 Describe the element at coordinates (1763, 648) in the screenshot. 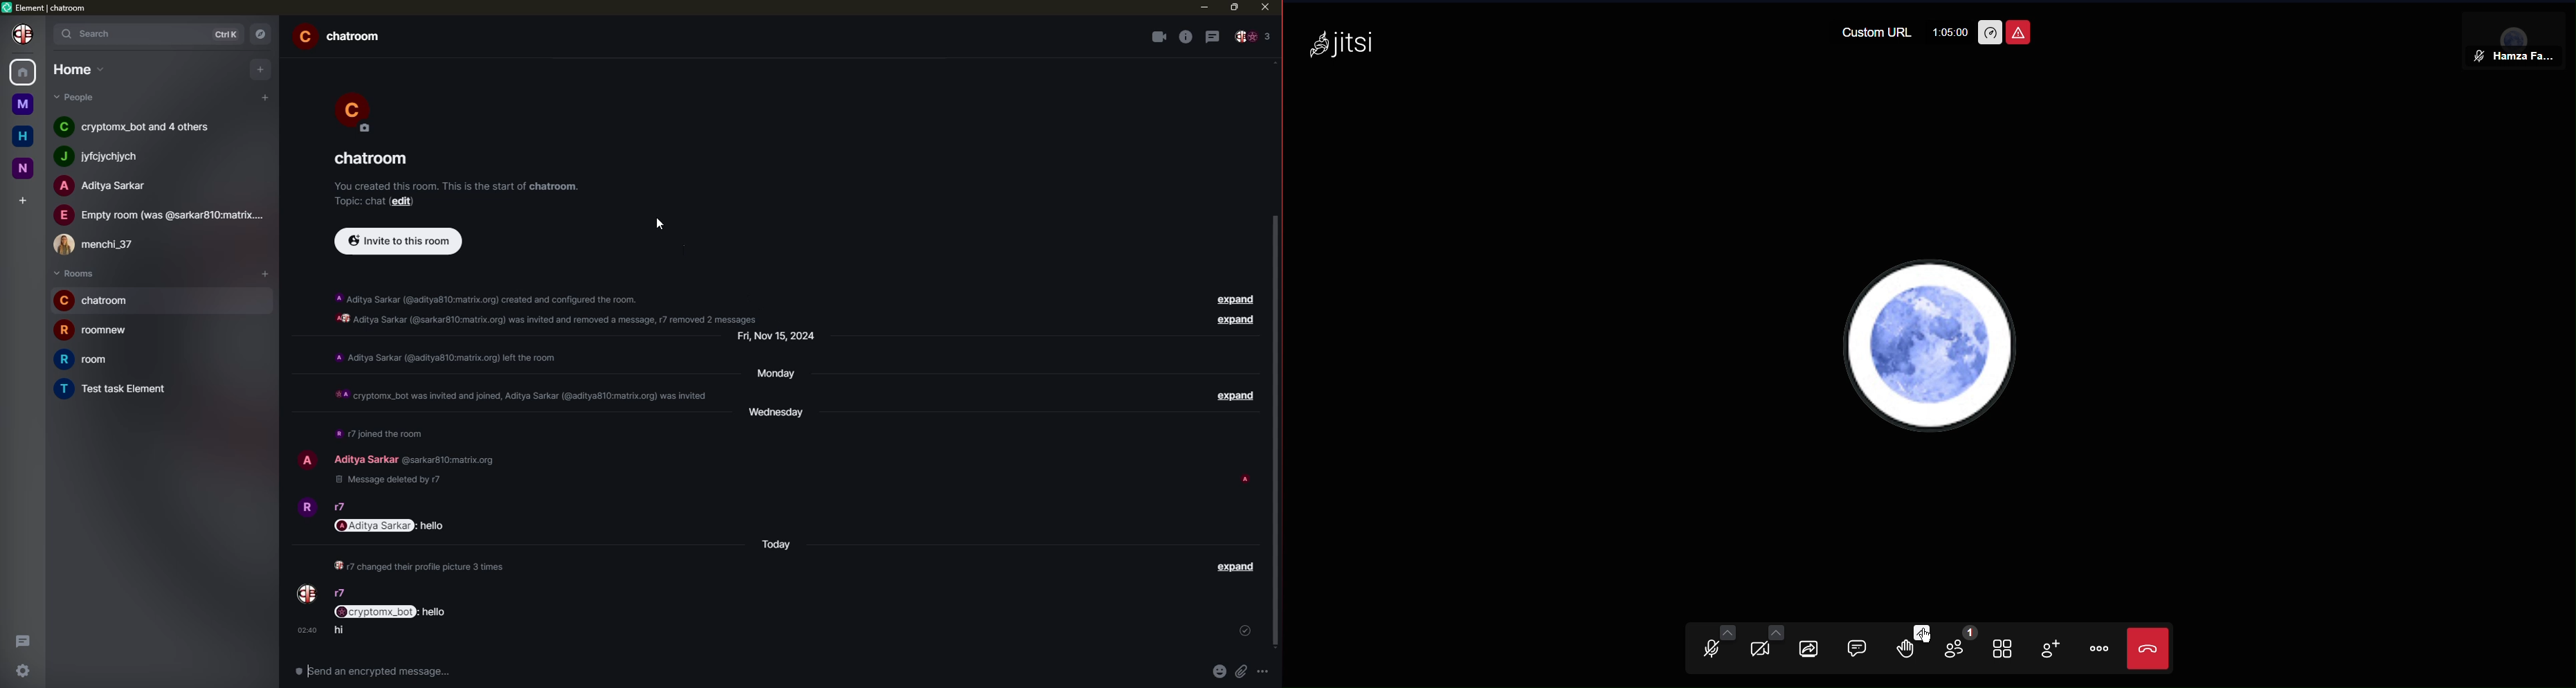

I see `Video` at that location.